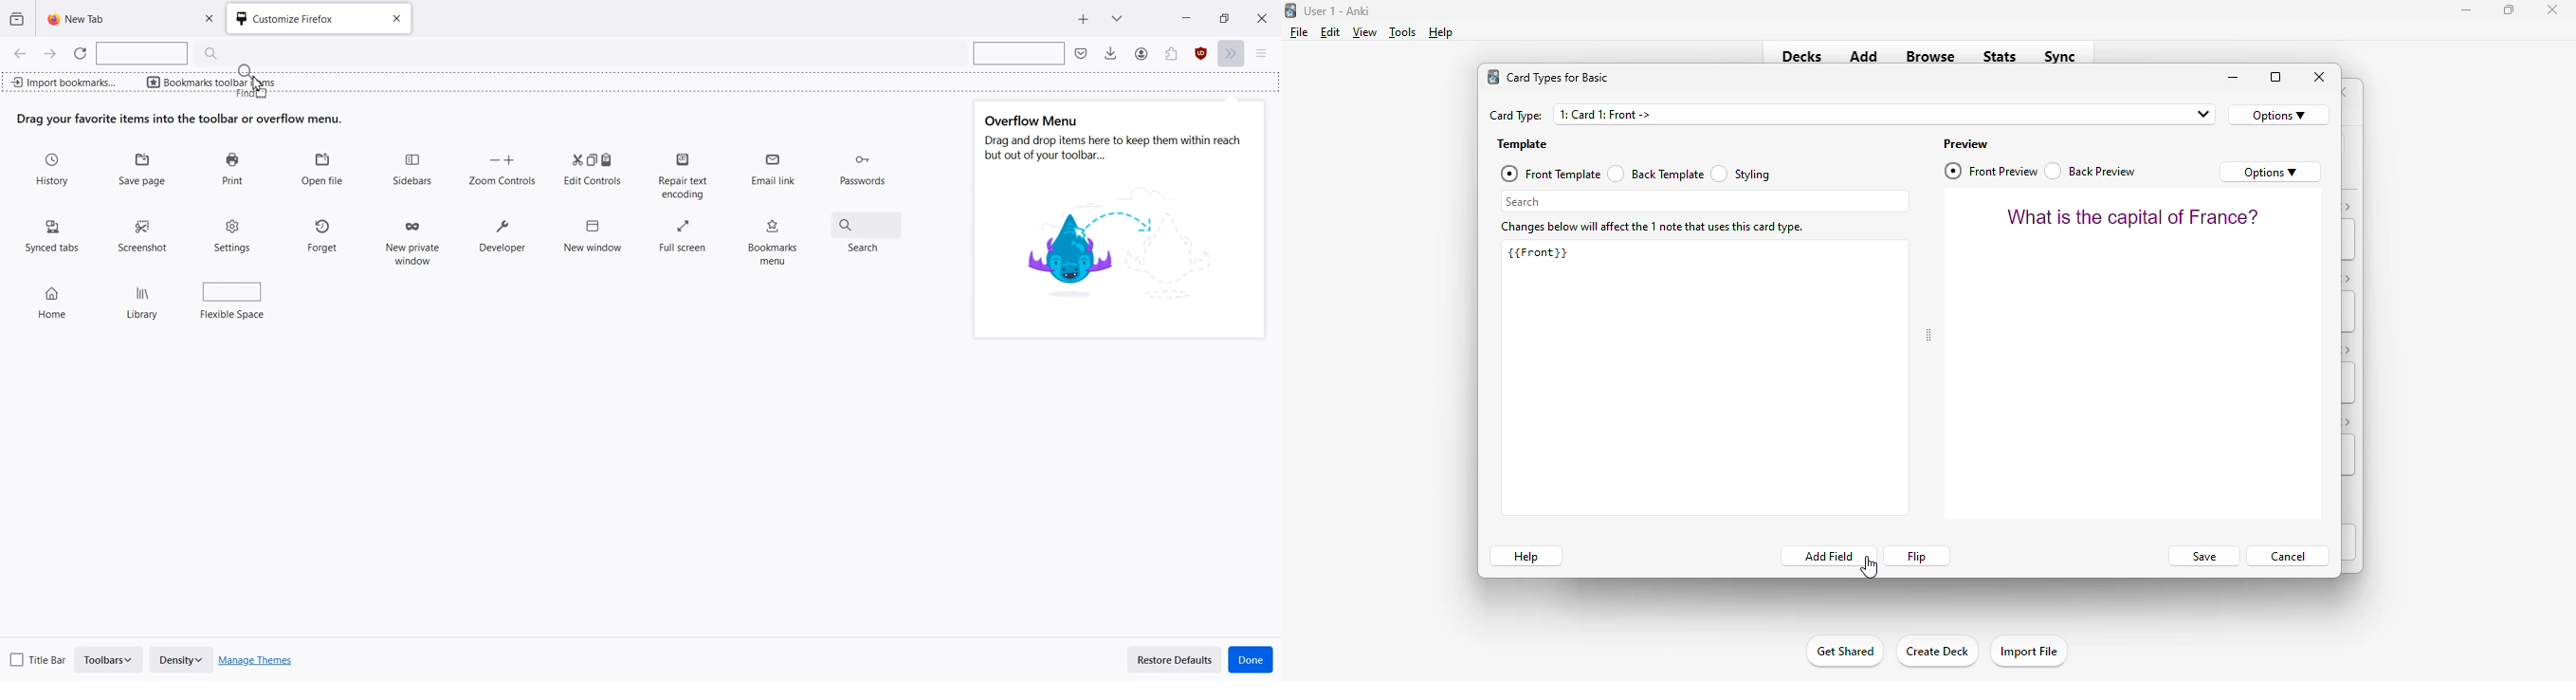 This screenshot has height=700, width=2576. Describe the element at coordinates (39, 658) in the screenshot. I see `Title Bar` at that location.